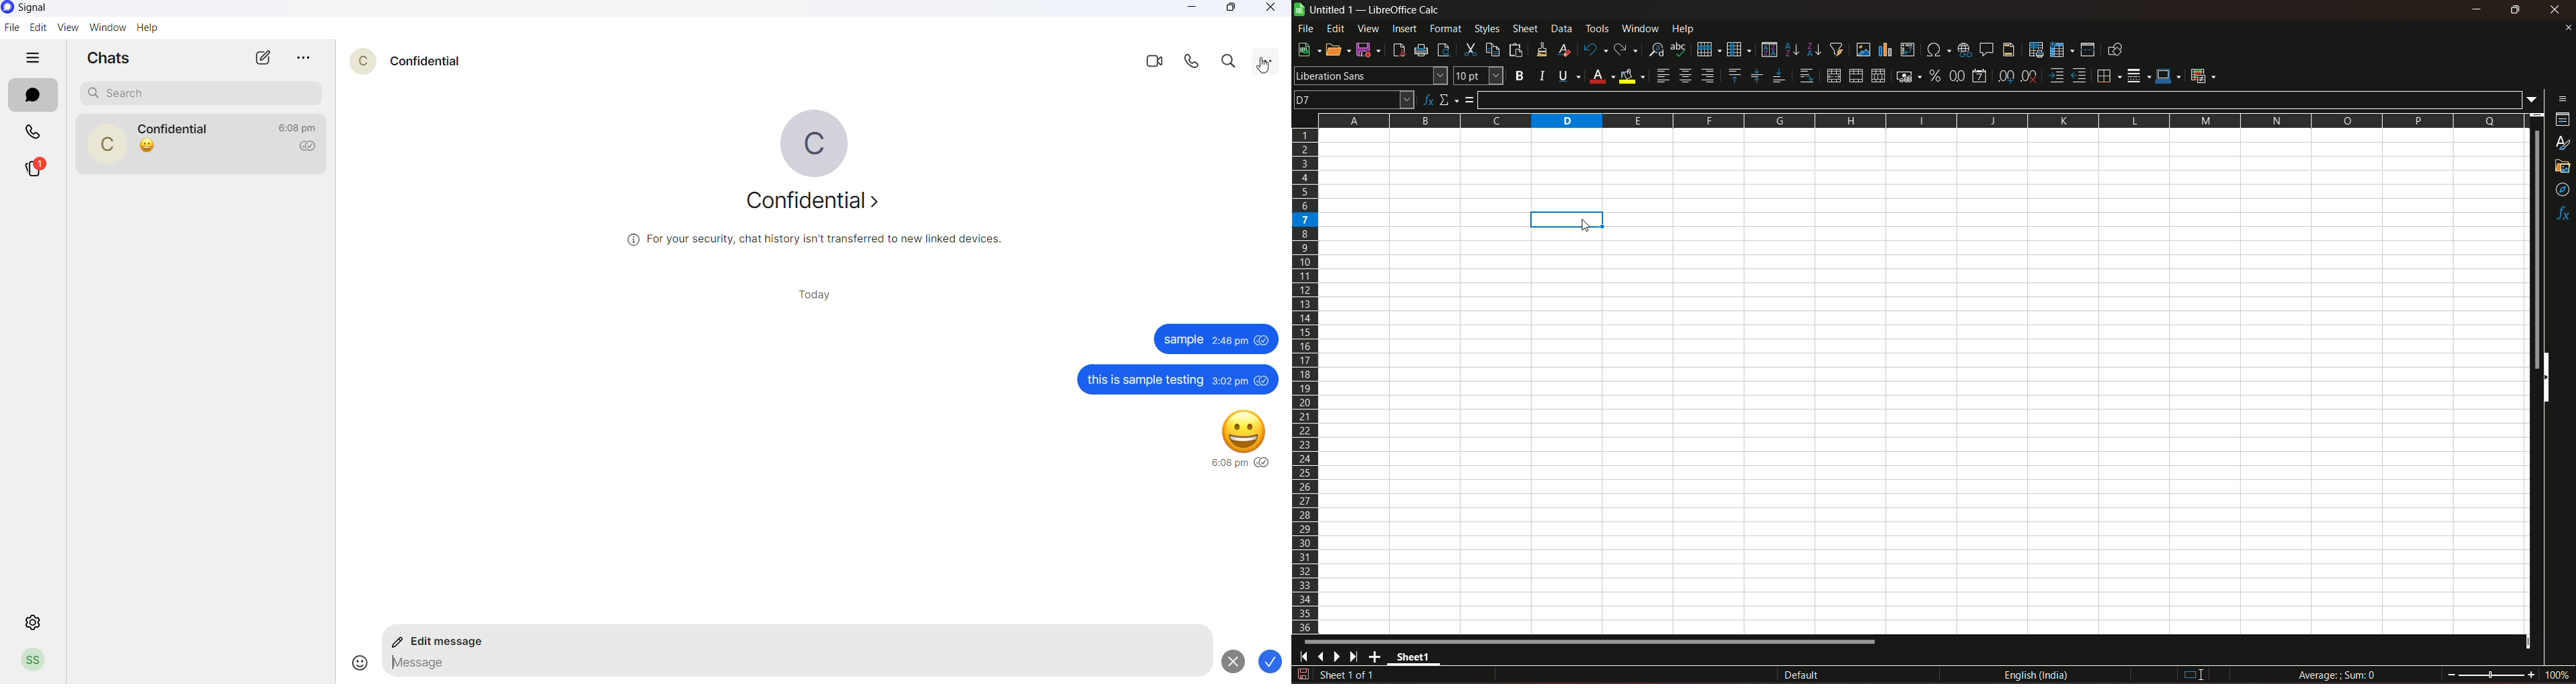 The width and height of the screenshot is (2576, 700). I want to click on columns, so click(1919, 118).